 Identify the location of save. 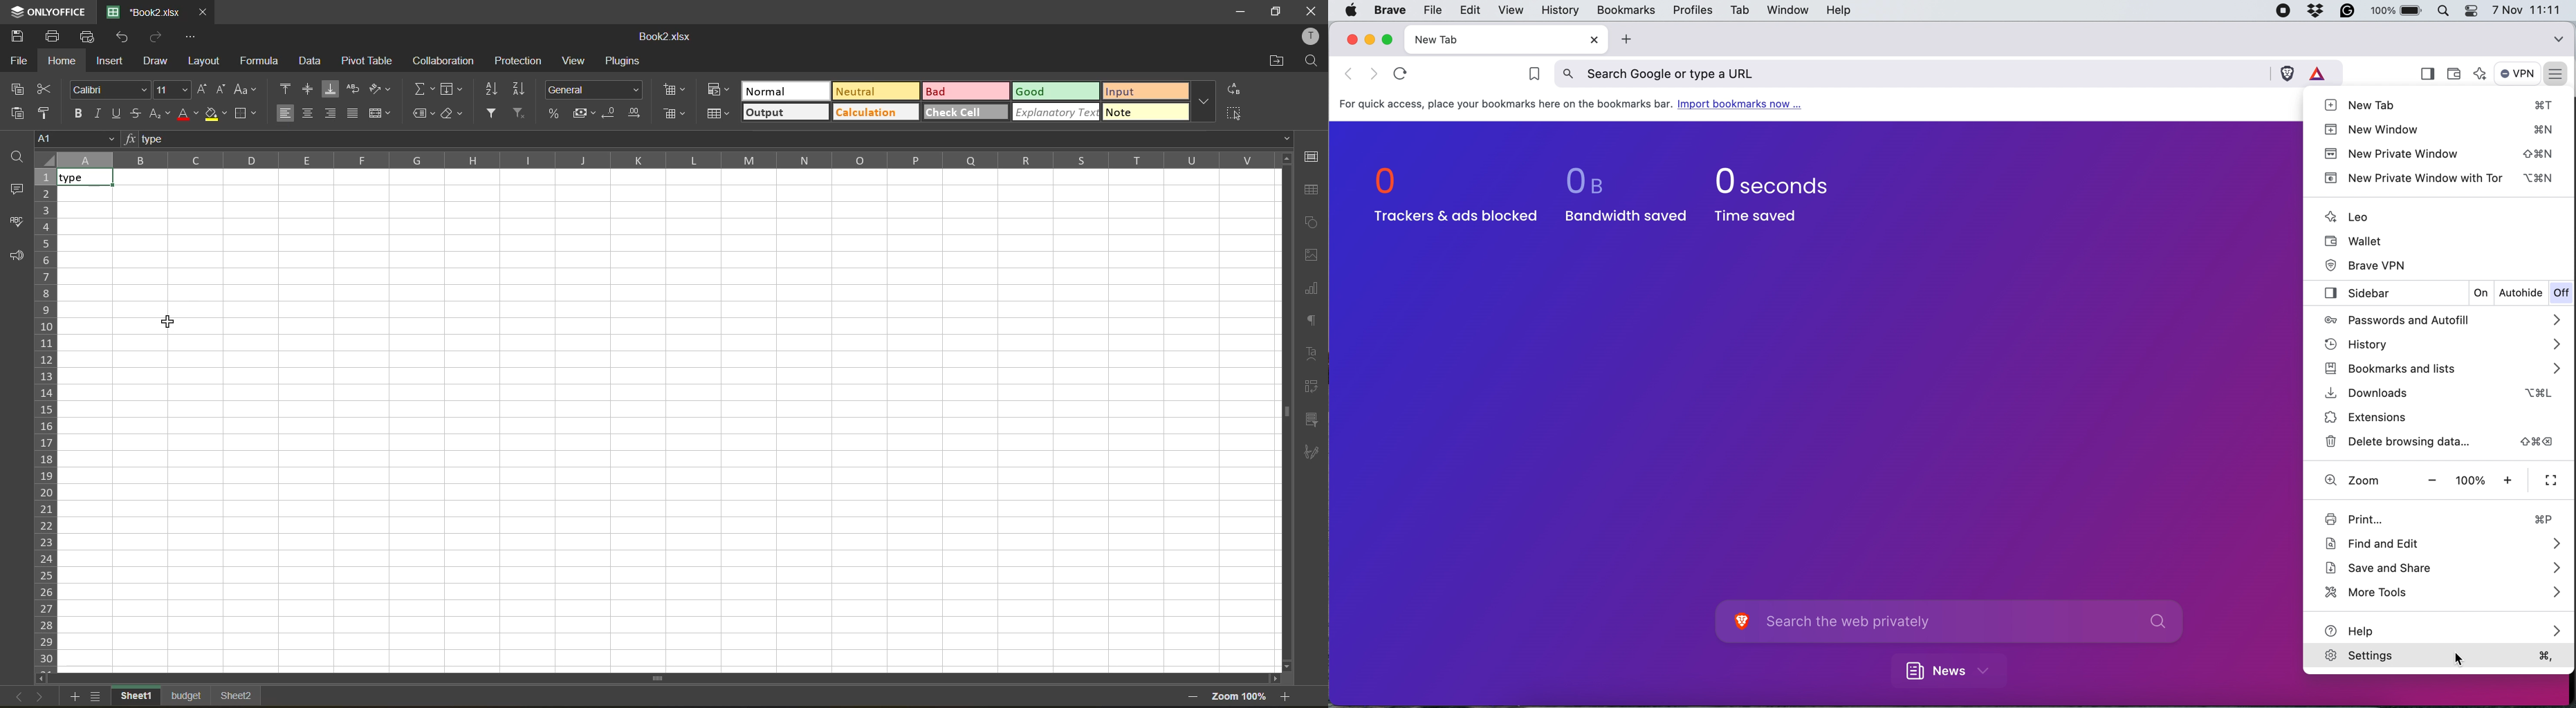
(16, 37).